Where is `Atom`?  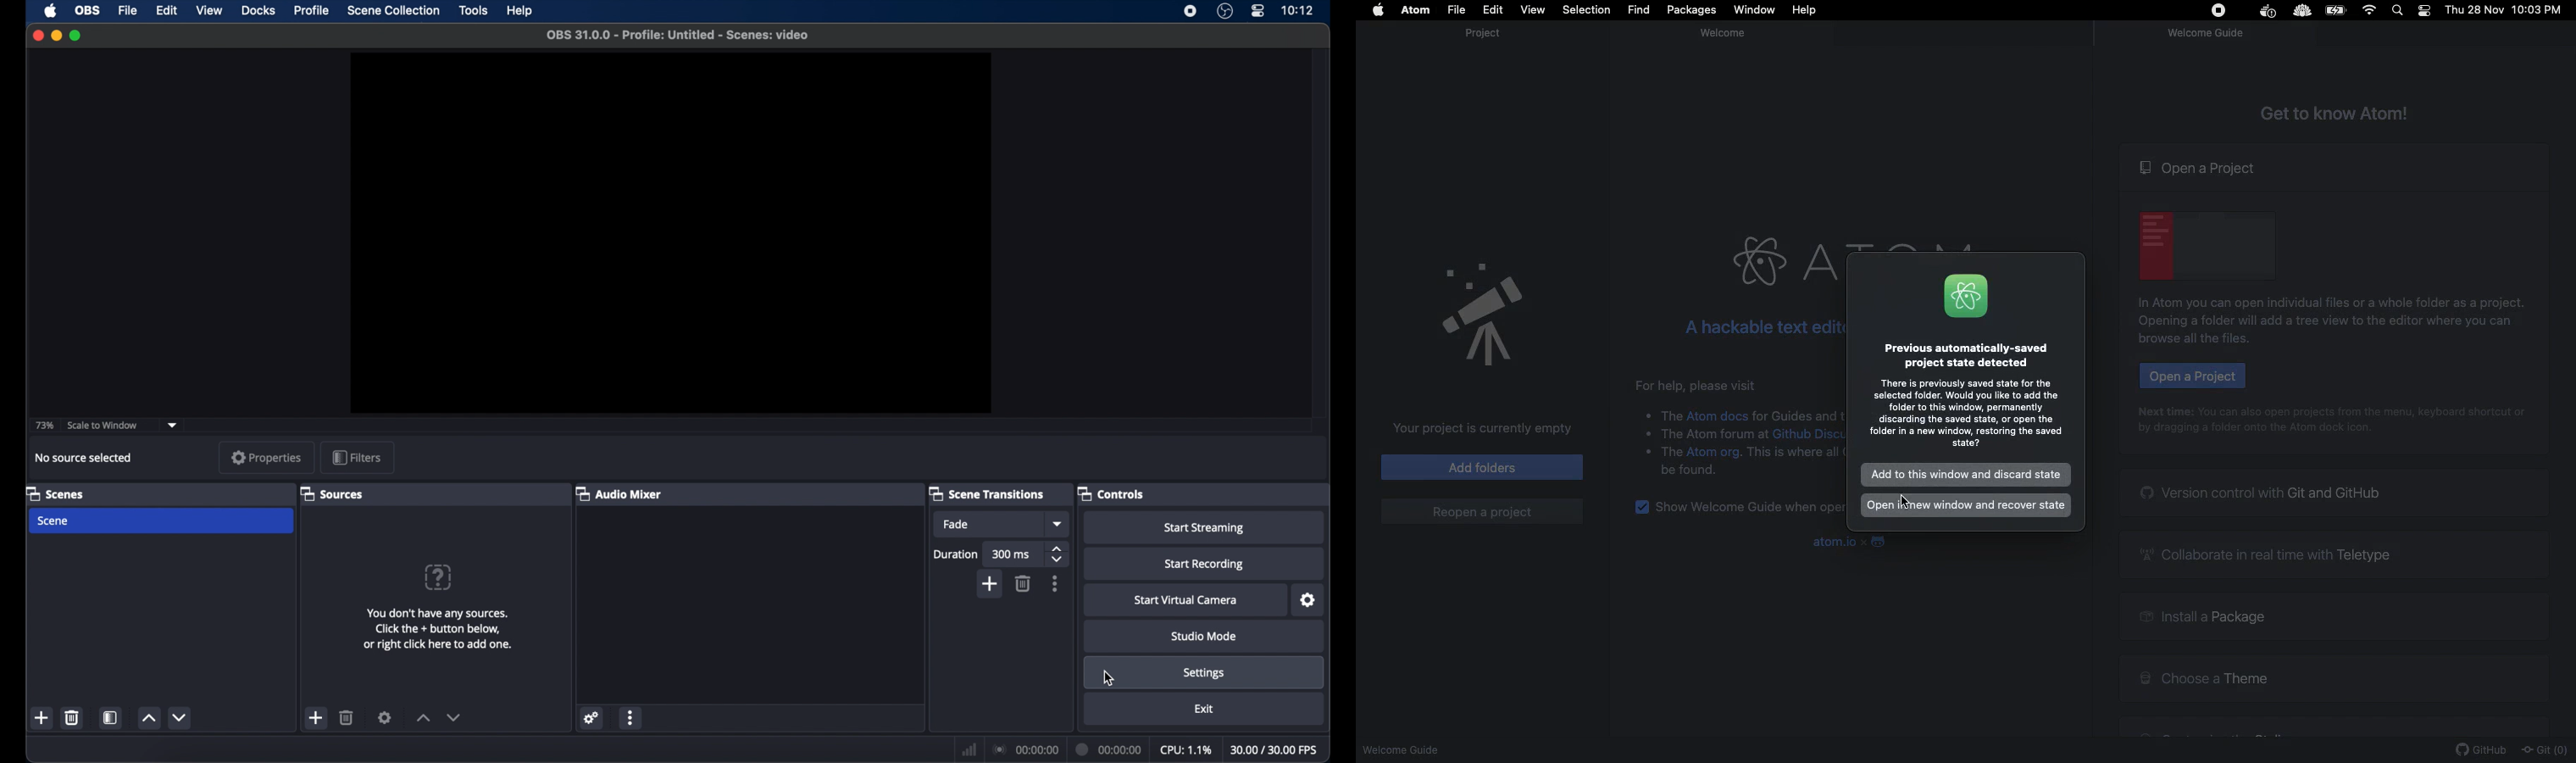 Atom is located at coordinates (1417, 10).